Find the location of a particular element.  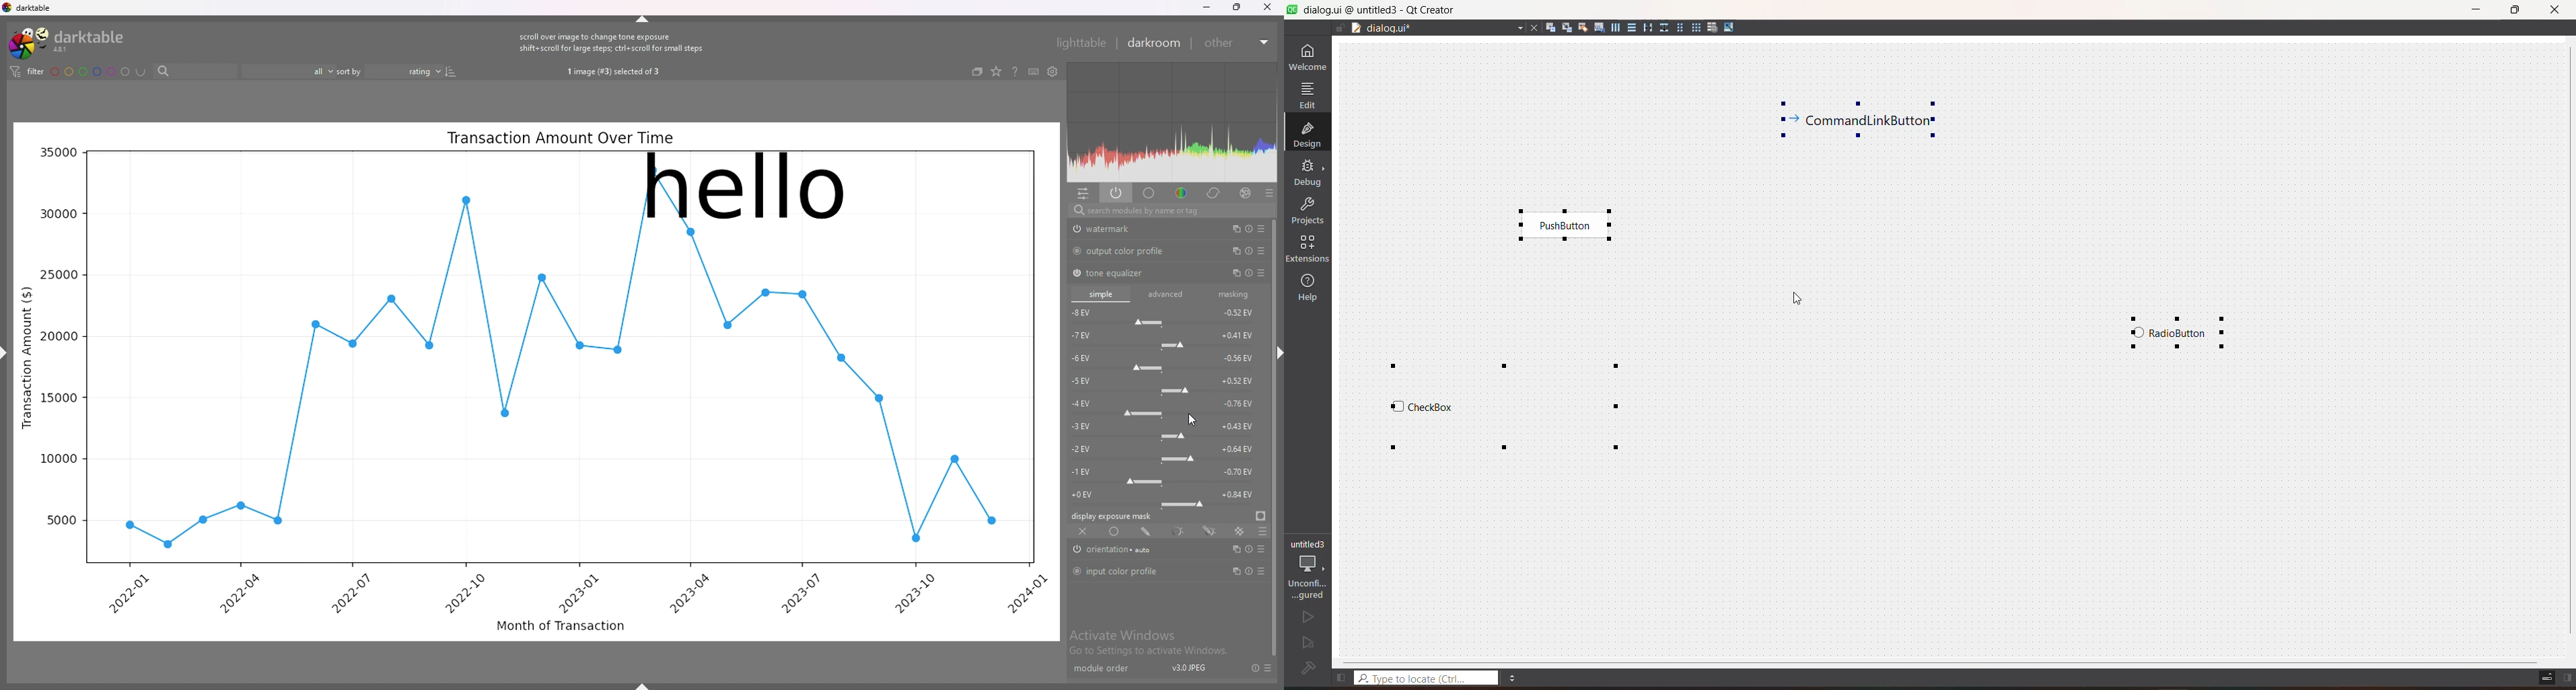

-0 EV force is located at coordinates (1166, 497).